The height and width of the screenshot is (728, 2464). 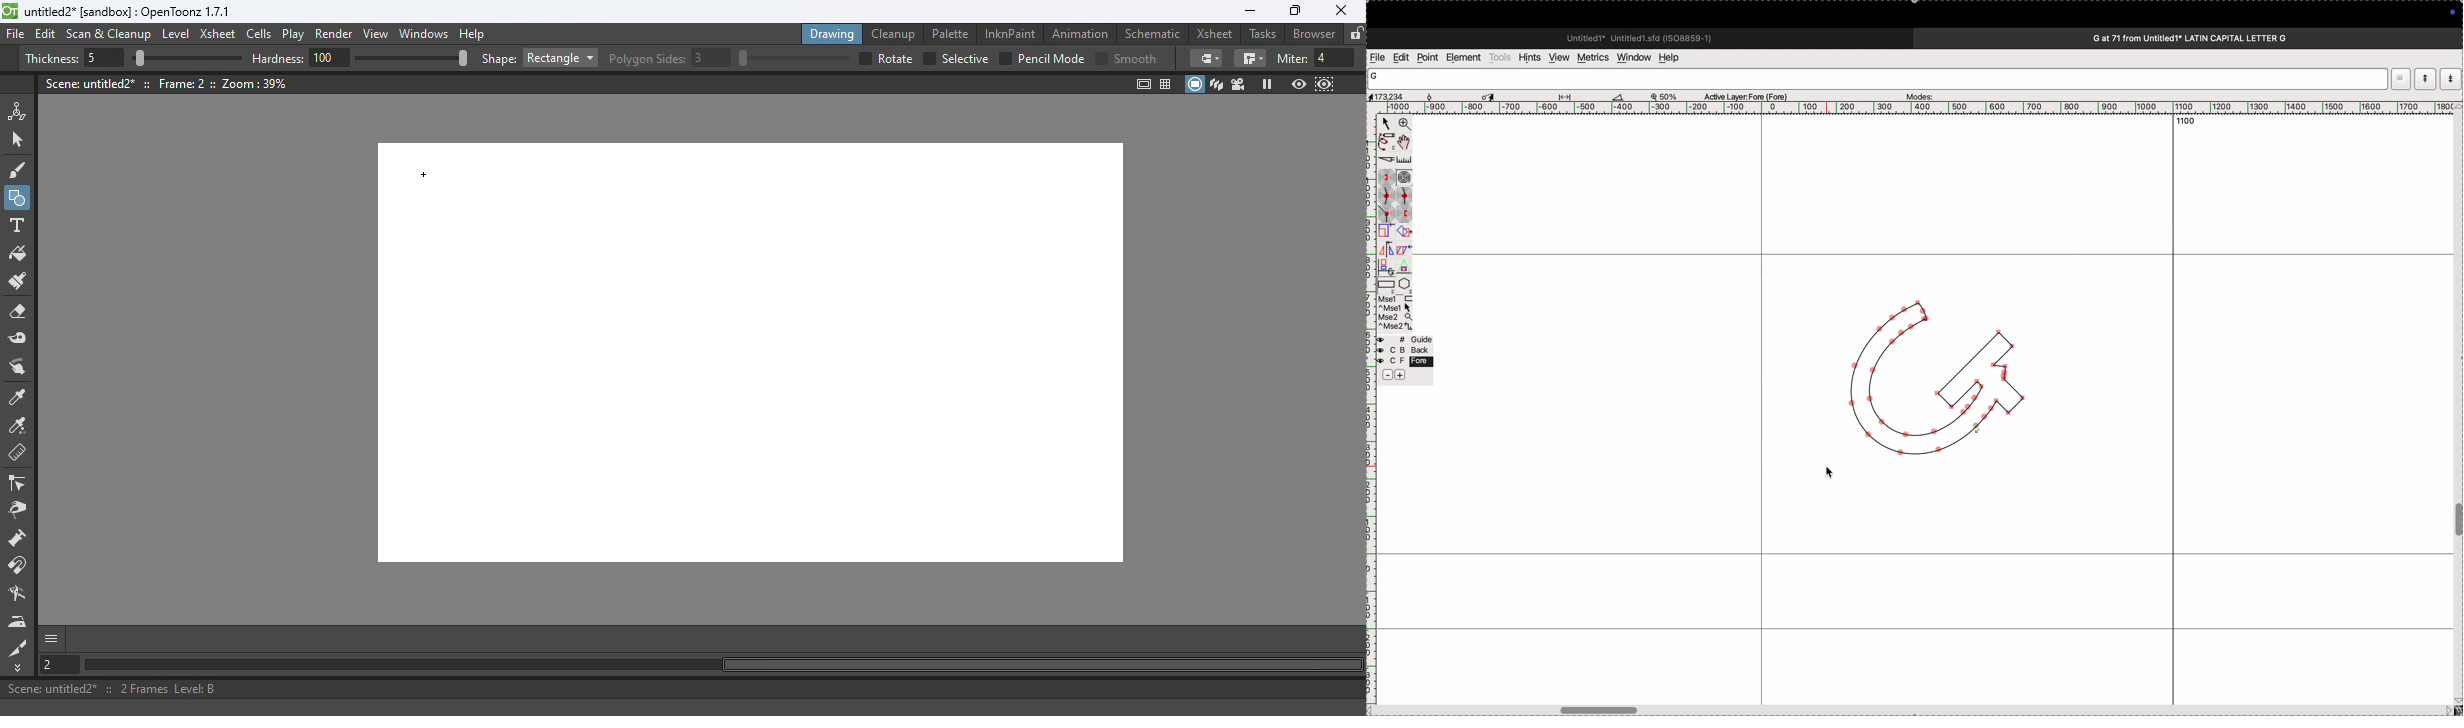 I want to click on 3, so click(x=712, y=58).